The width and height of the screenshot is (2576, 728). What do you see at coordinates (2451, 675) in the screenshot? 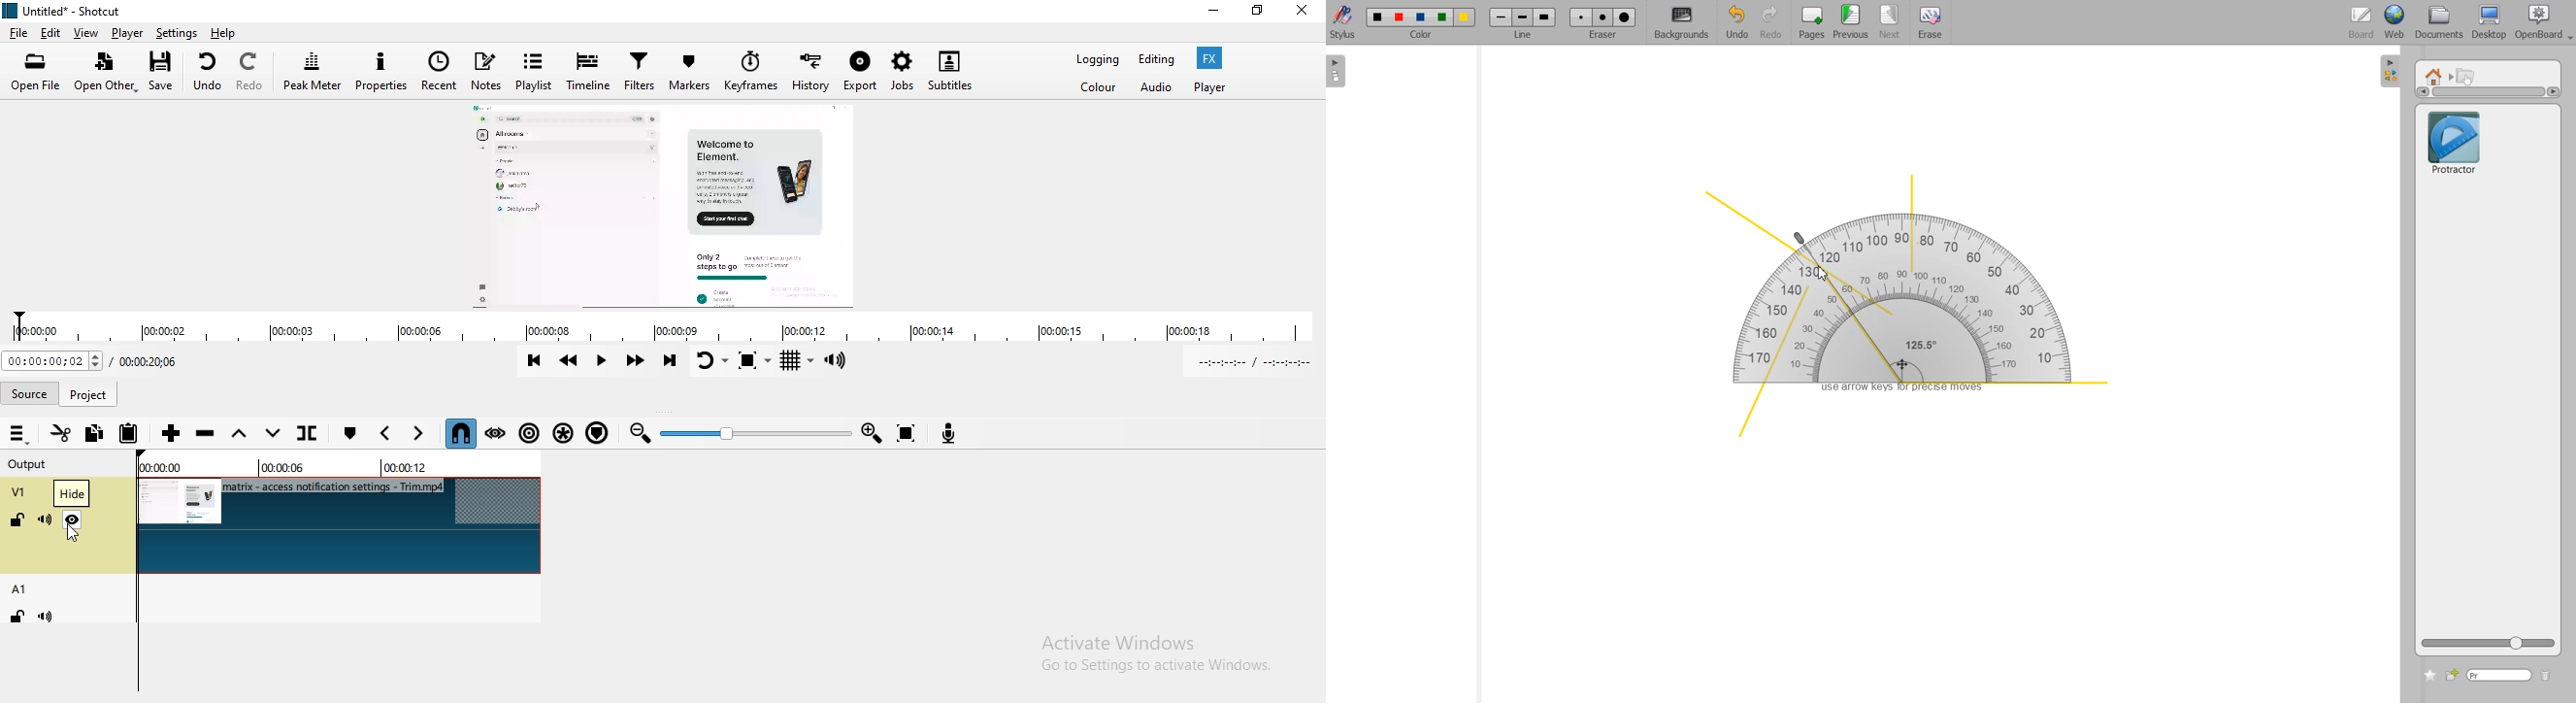
I see `Add new file` at bounding box center [2451, 675].